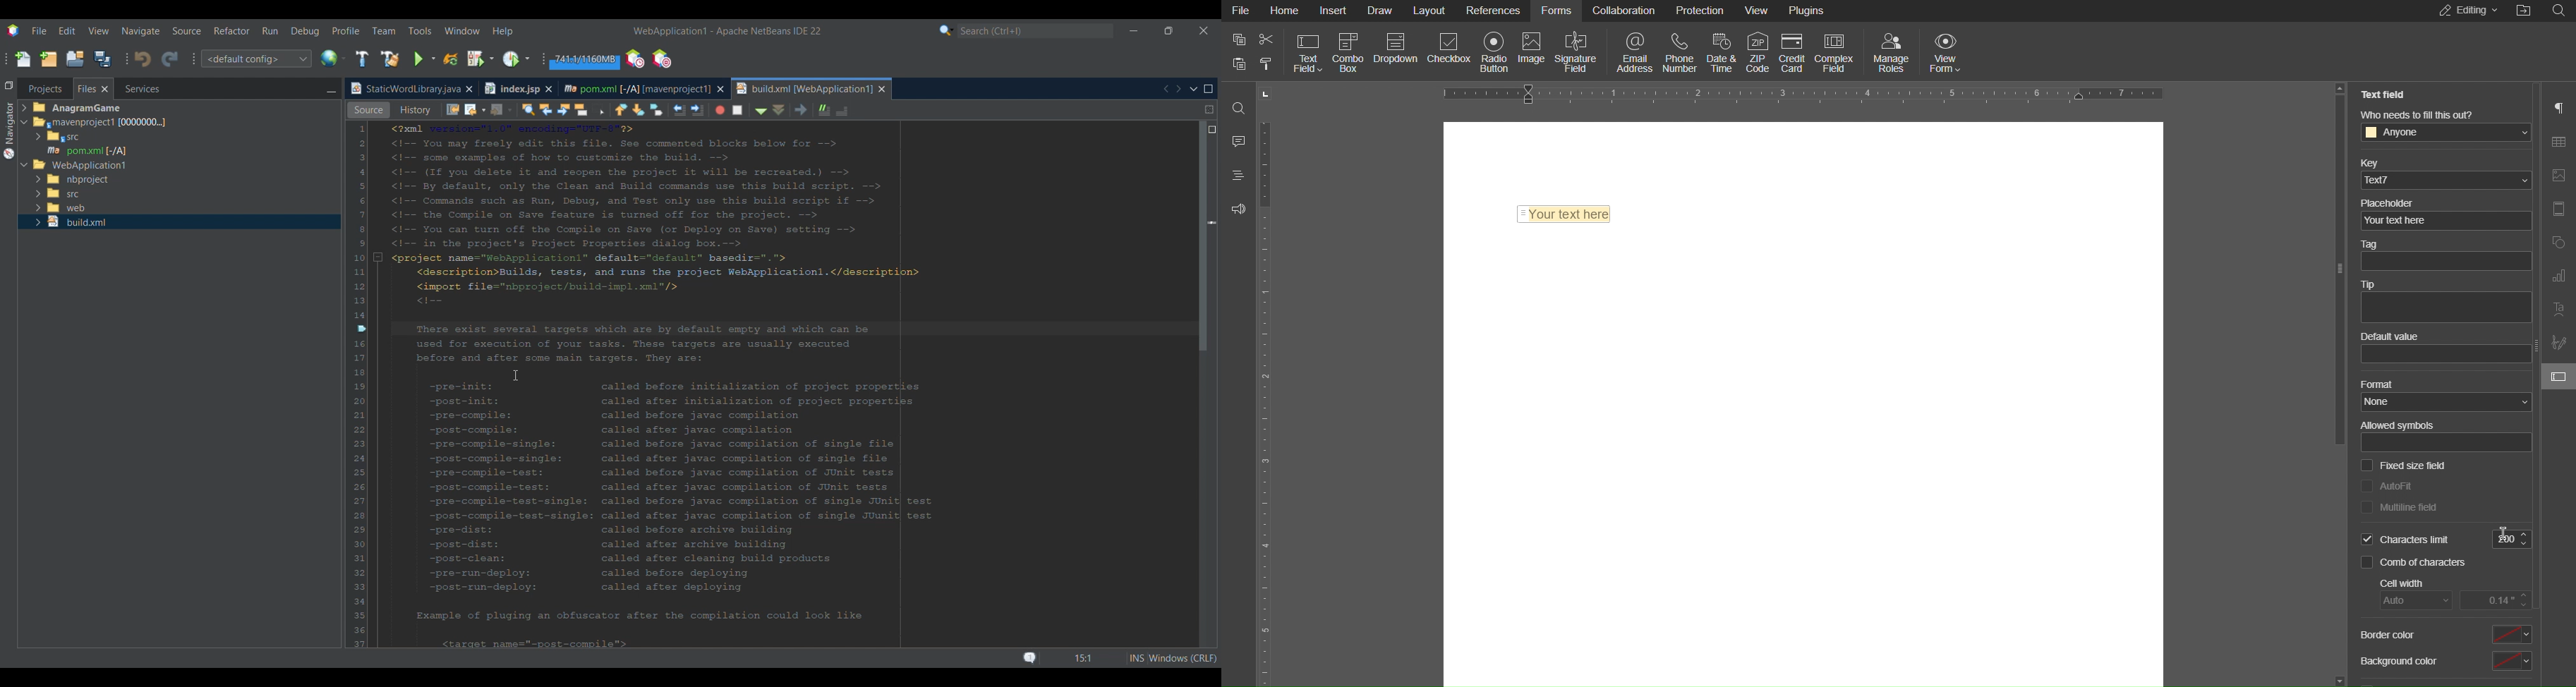  What do you see at coordinates (2440, 395) in the screenshot?
I see `Format ` at bounding box center [2440, 395].